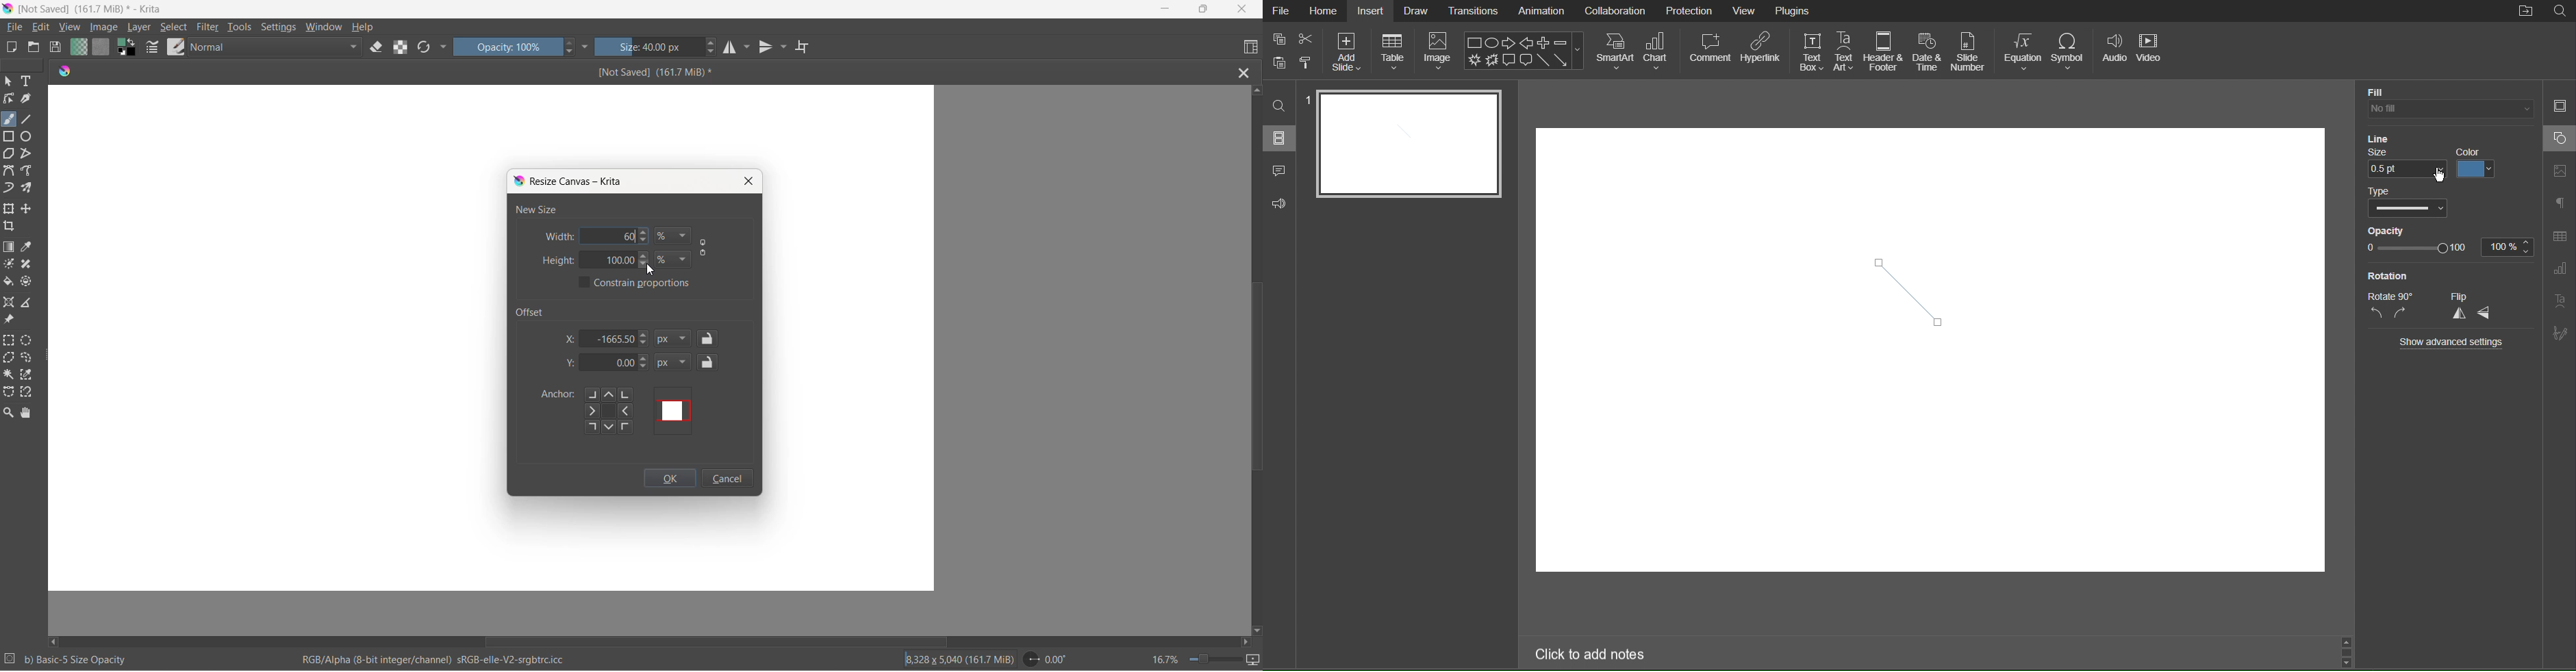 This screenshot has height=672, width=2576. Describe the element at coordinates (1253, 380) in the screenshot. I see `vertical scroll bar` at that location.